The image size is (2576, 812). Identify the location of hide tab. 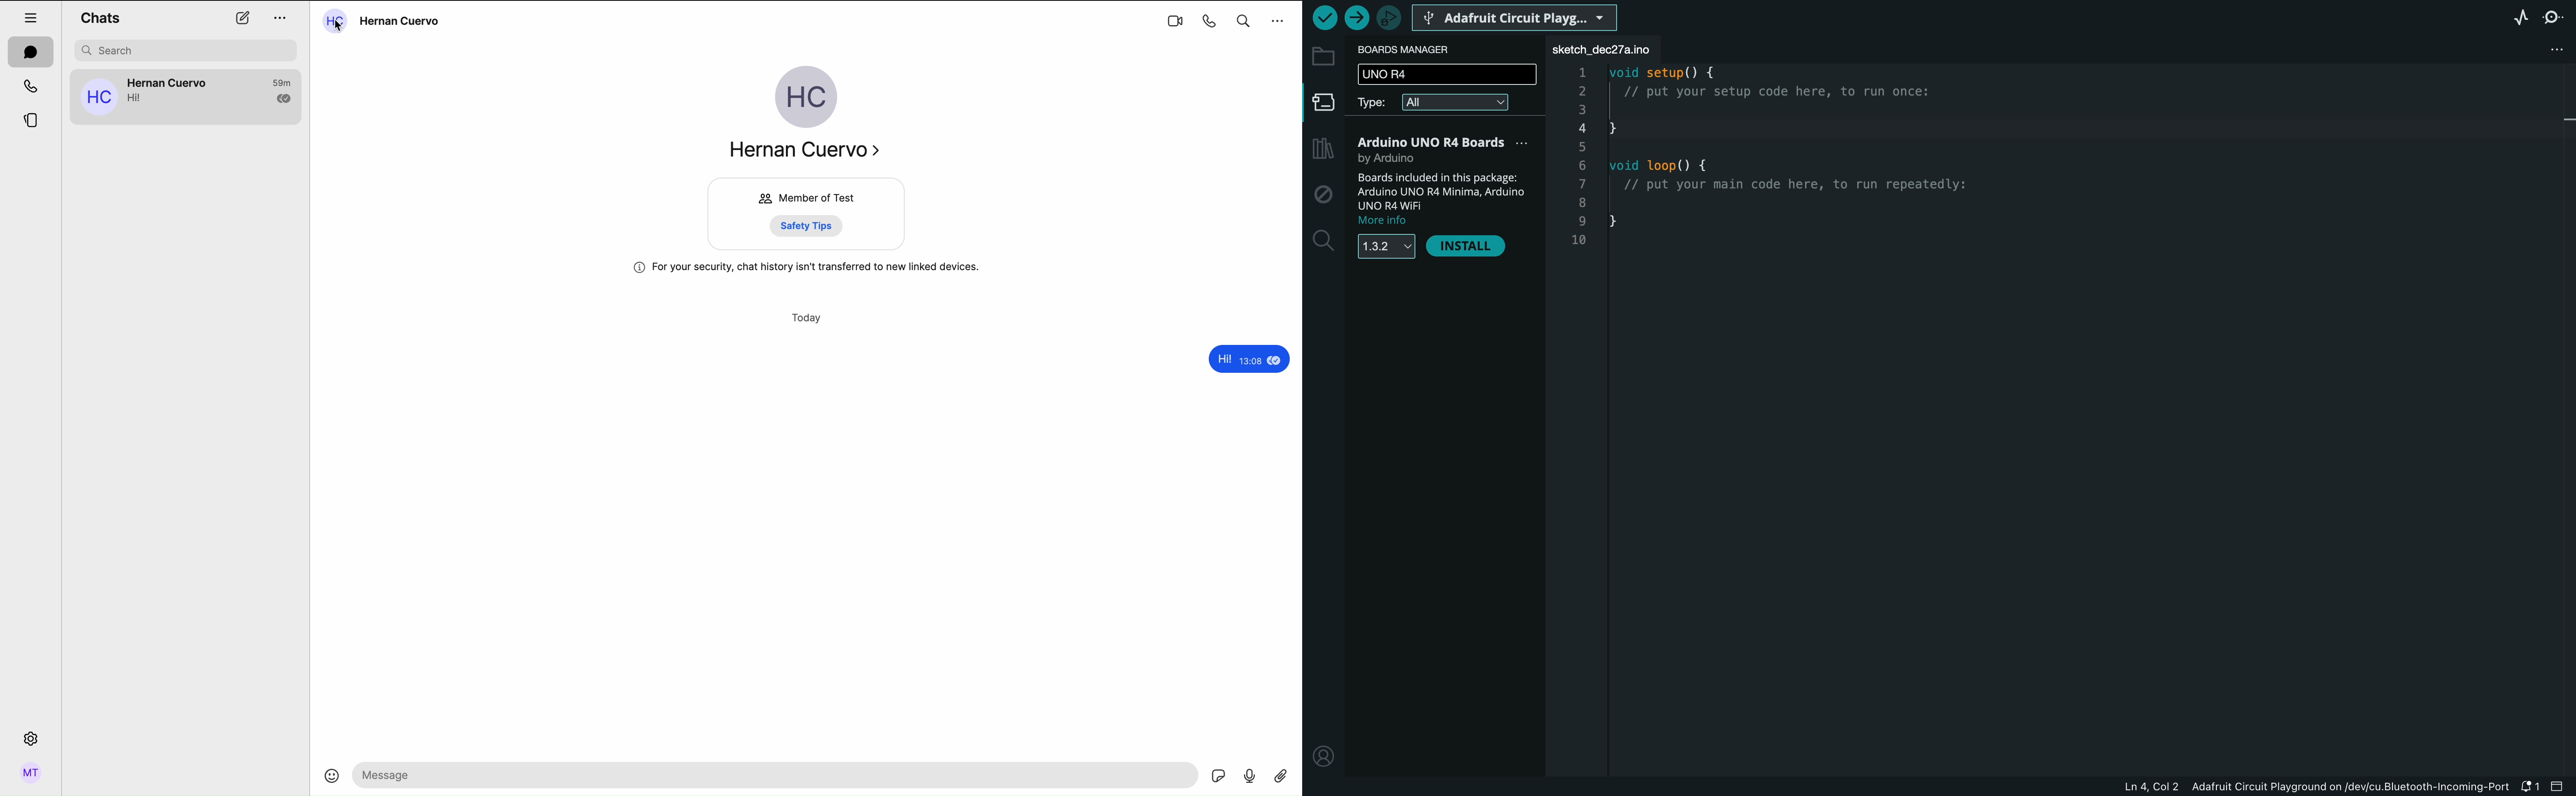
(32, 17).